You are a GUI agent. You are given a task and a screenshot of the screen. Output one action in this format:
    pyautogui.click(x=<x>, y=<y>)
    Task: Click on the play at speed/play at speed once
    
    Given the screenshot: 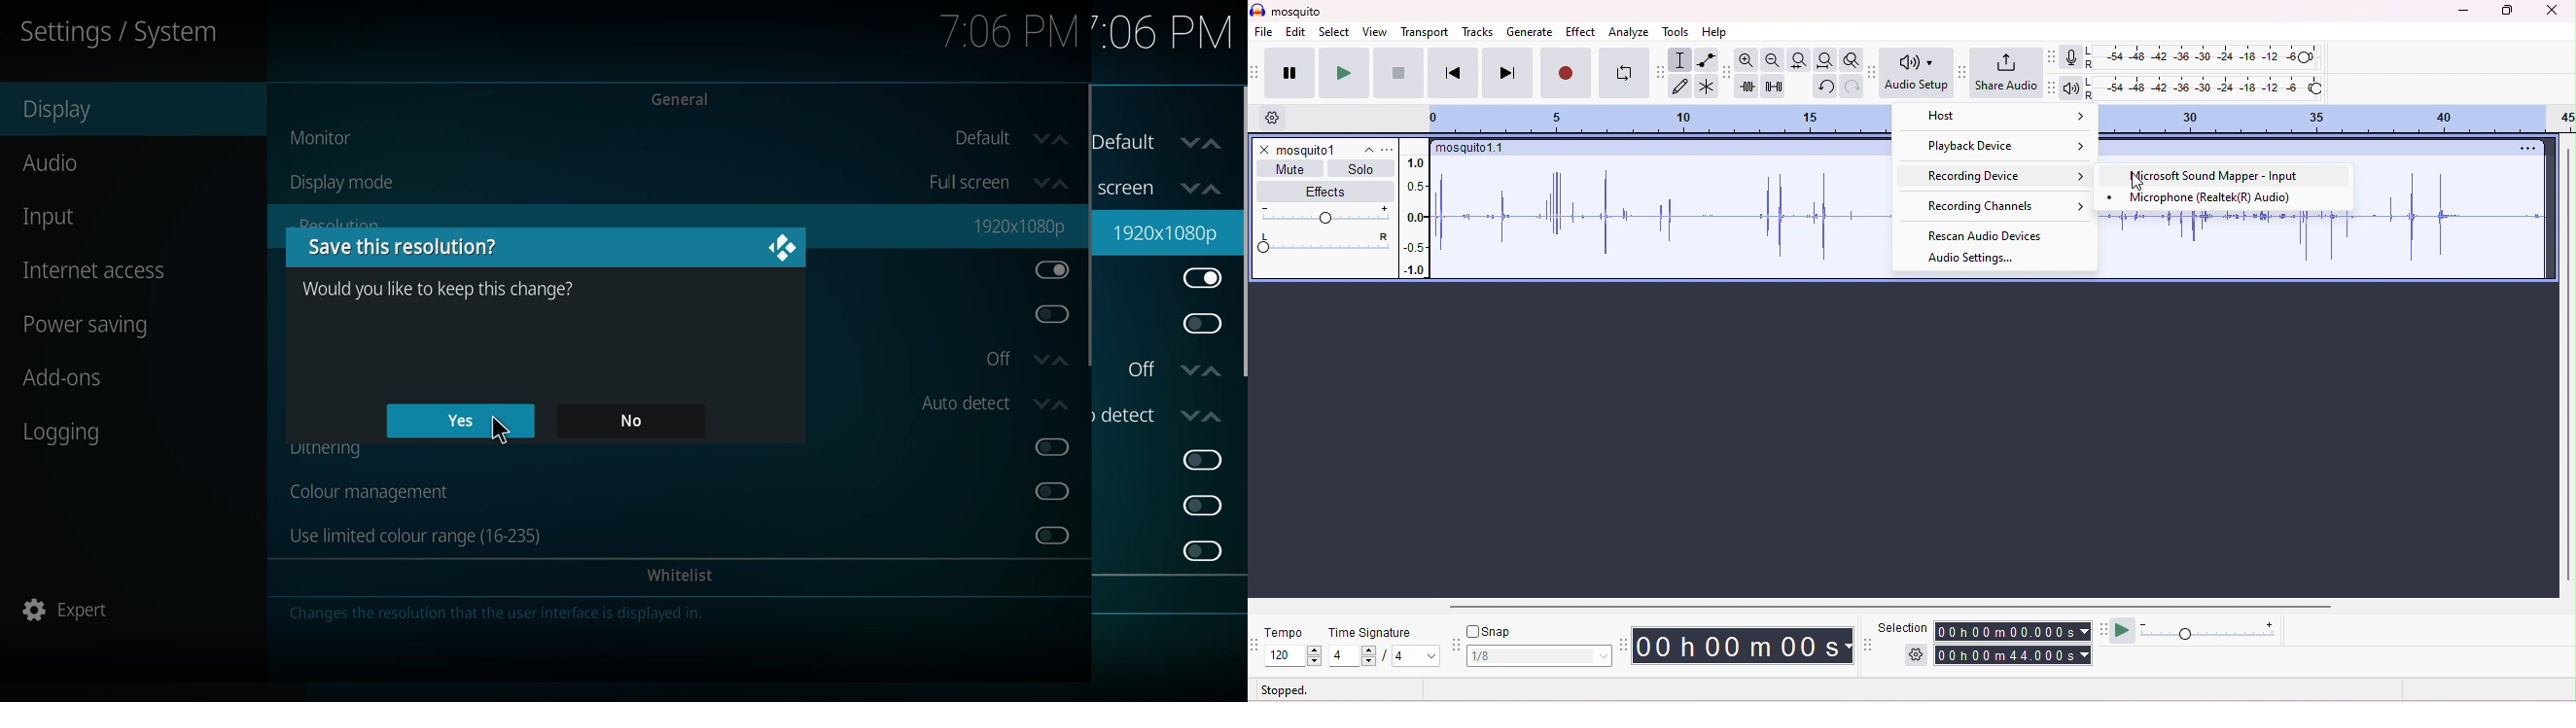 What is the action you would take?
    pyautogui.click(x=2123, y=628)
    